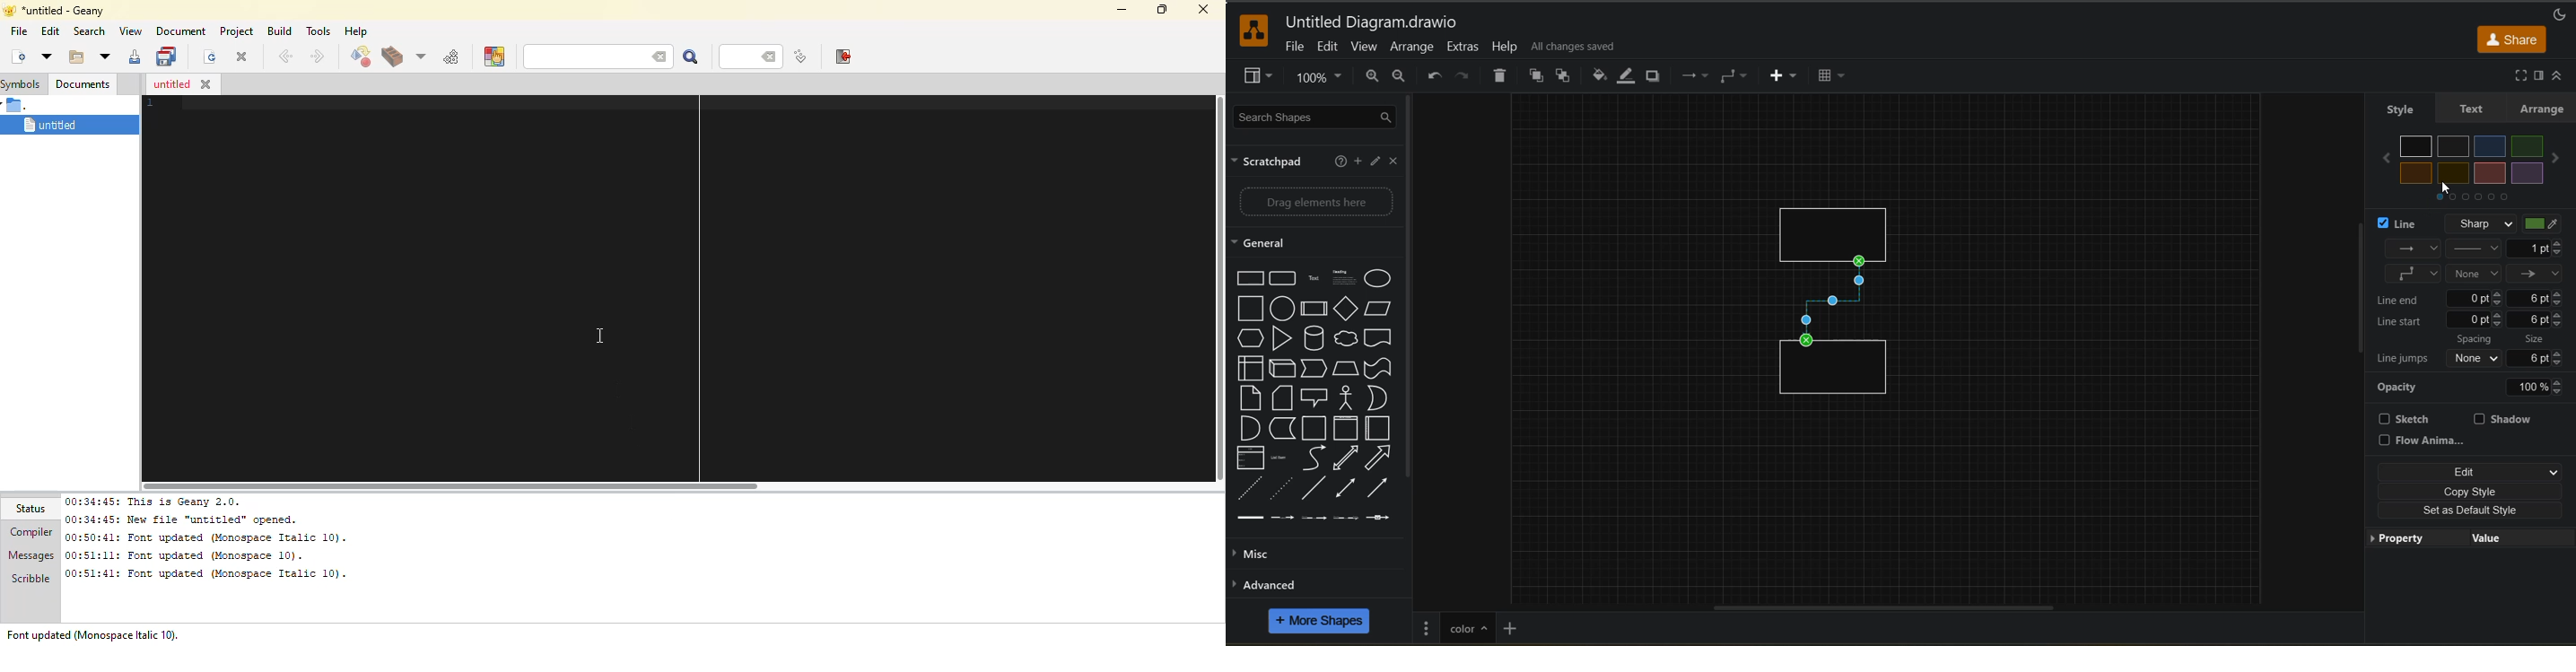  I want to click on Internal storge, so click(1247, 369).